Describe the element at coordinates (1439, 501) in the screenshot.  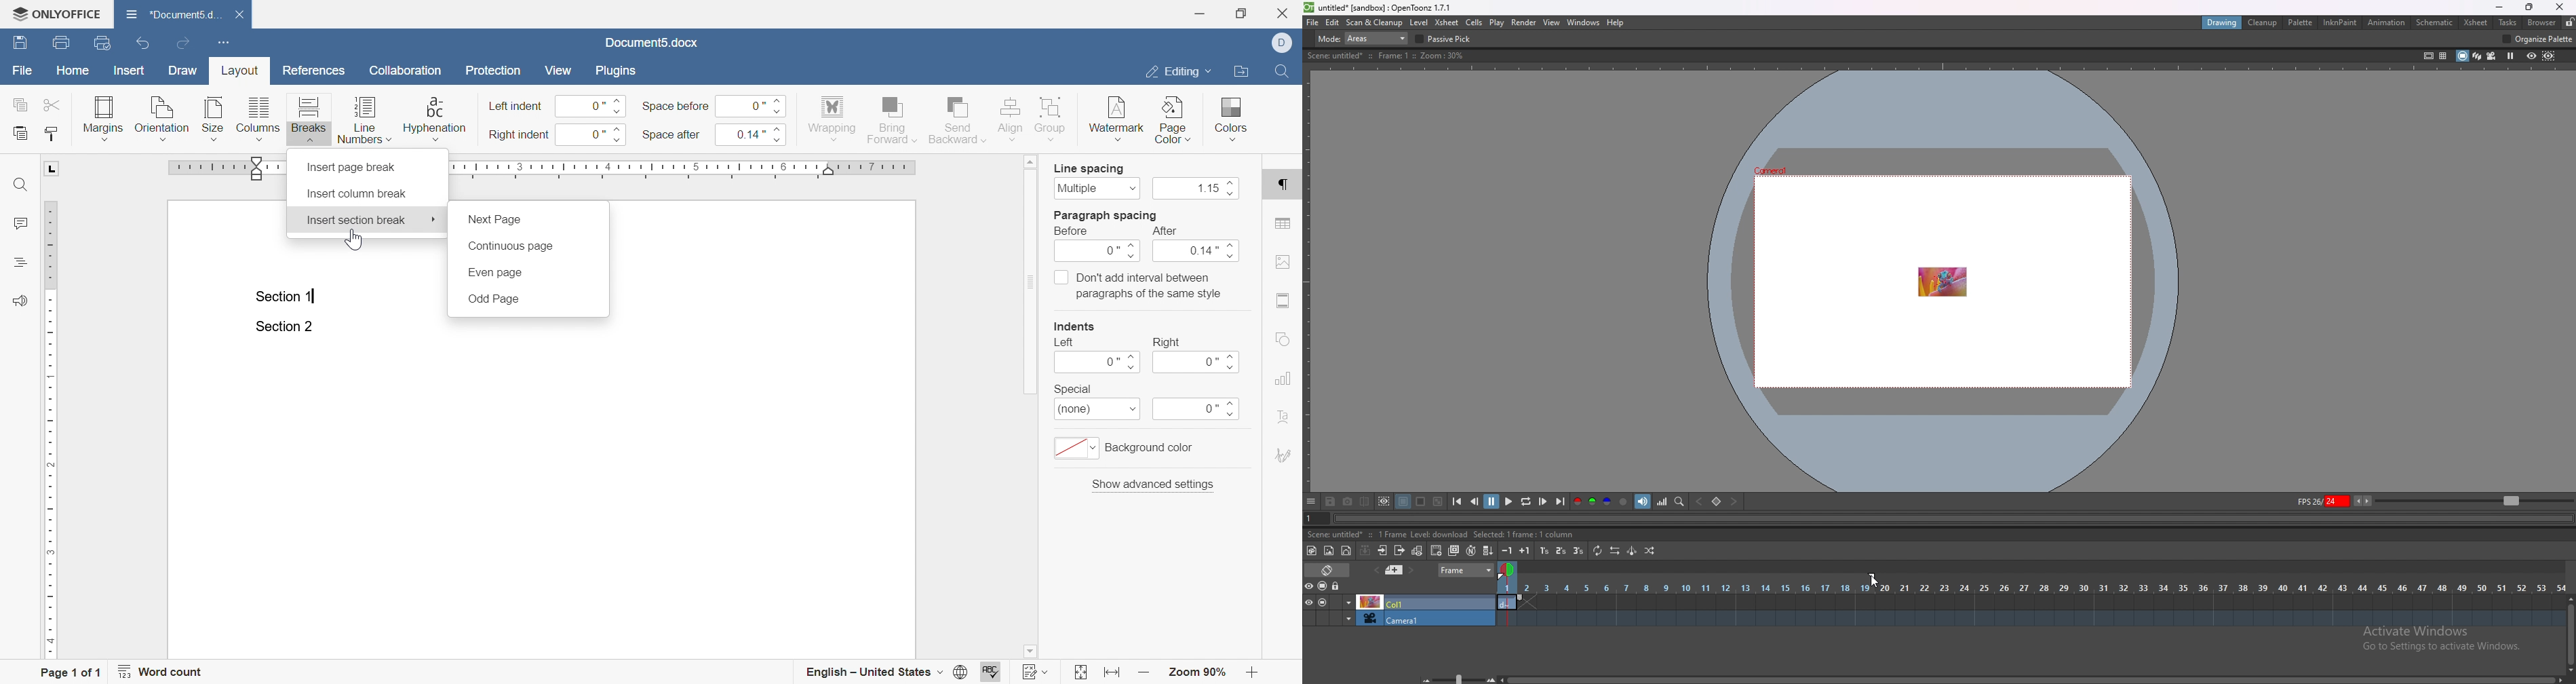
I see `checkered background` at that location.